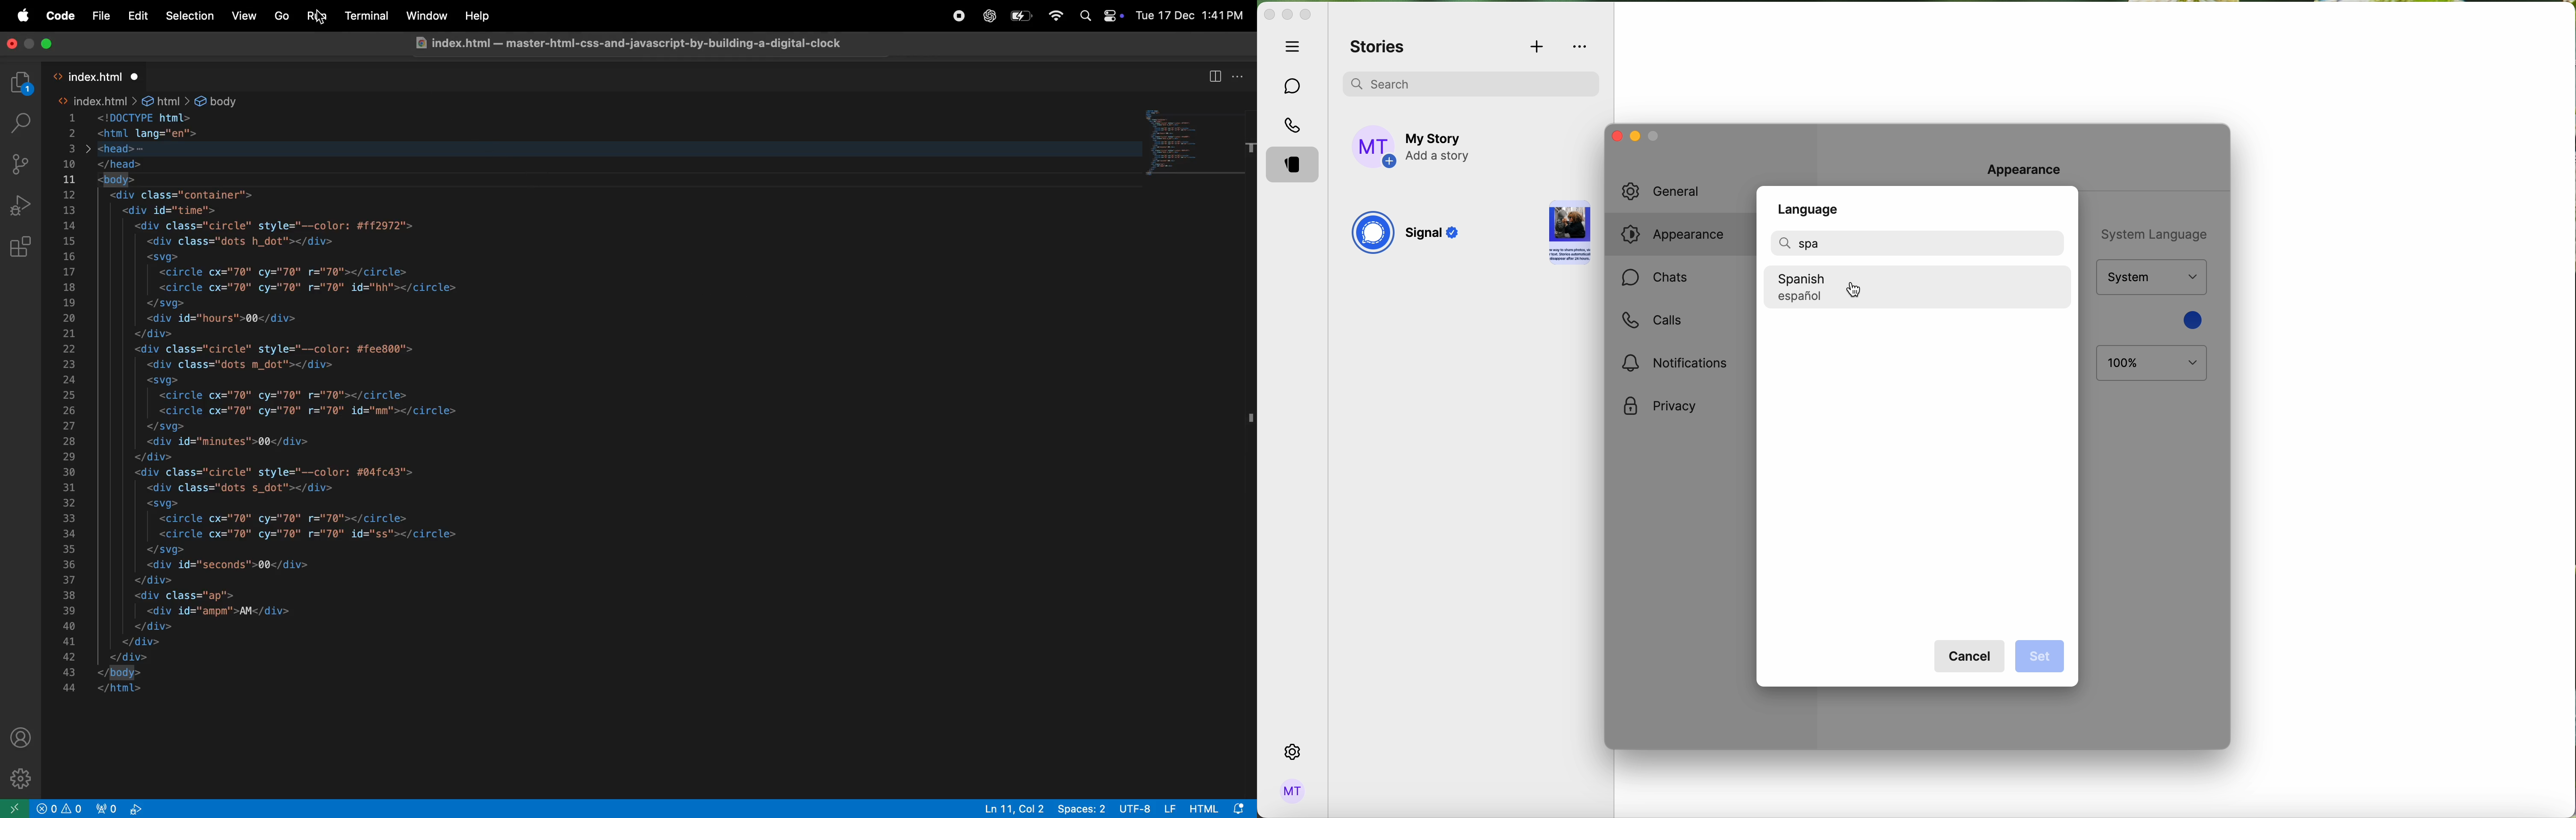 This screenshot has height=840, width=2576. I want to click on minimize, so click(1287, 16).